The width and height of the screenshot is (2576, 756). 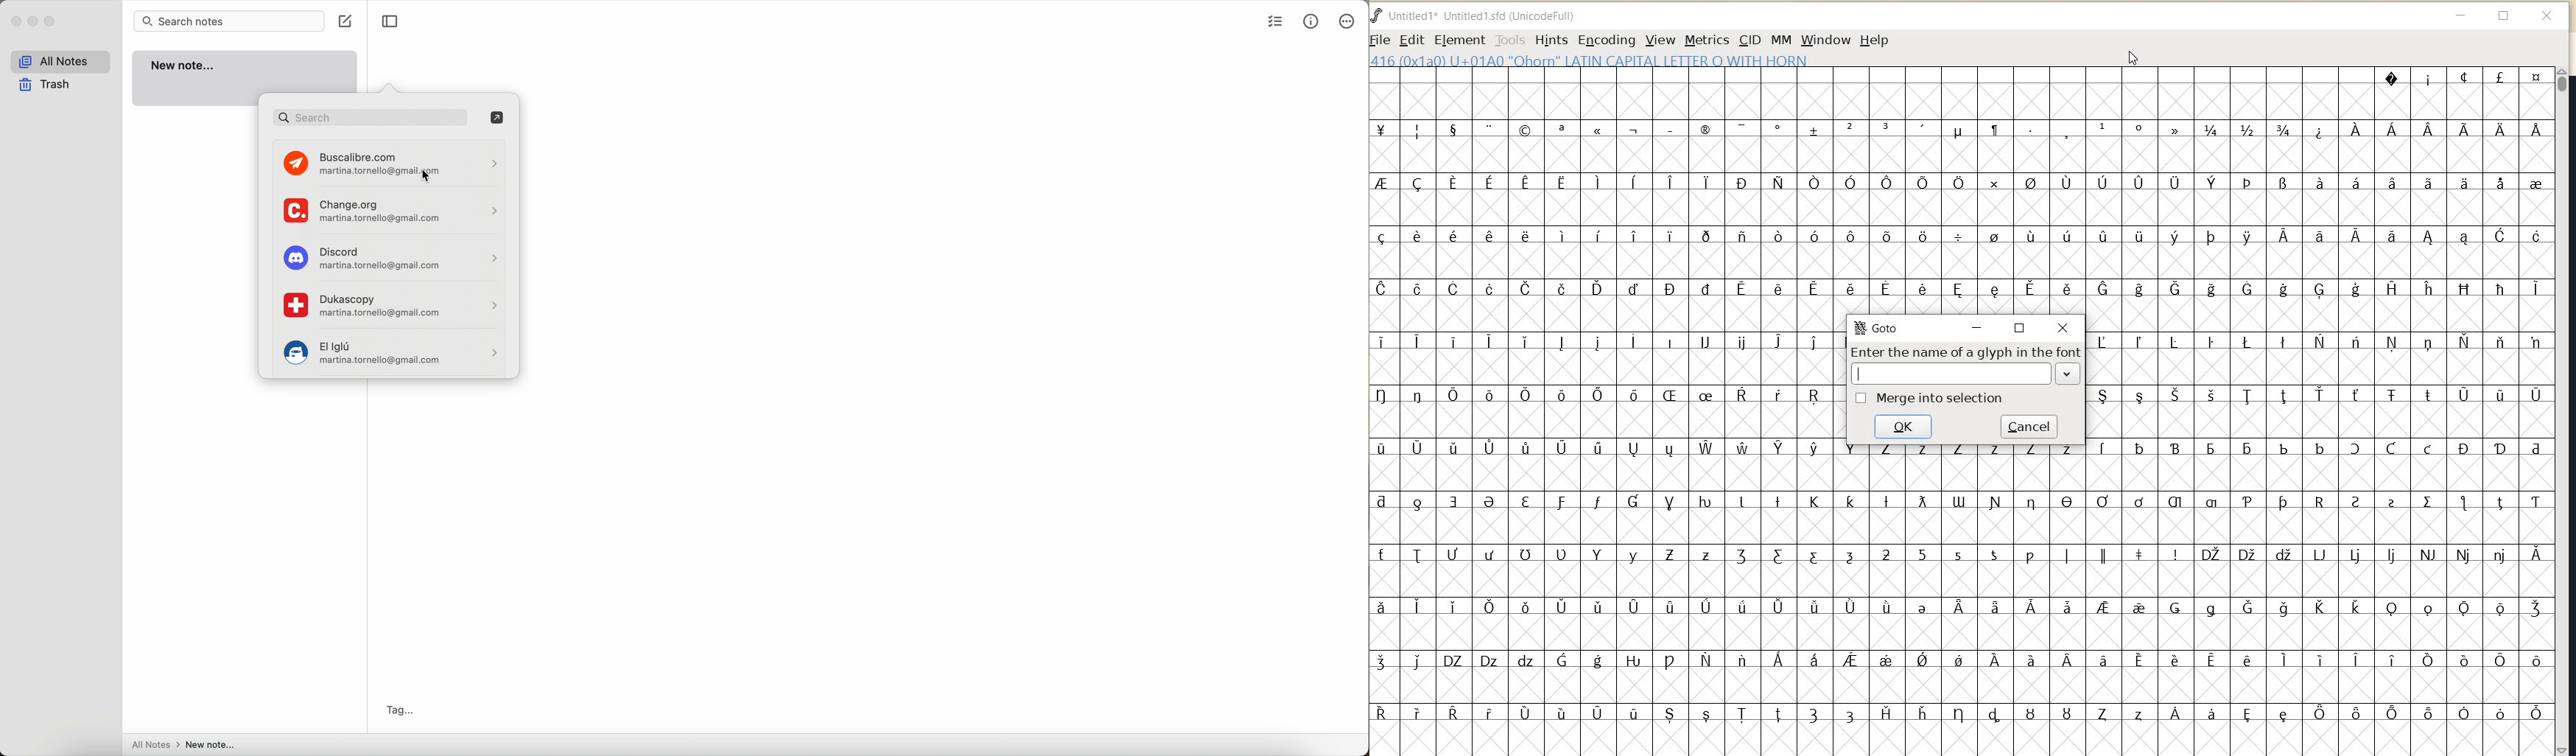 I want to click on CLOSE, so click(x=2548, y=16).